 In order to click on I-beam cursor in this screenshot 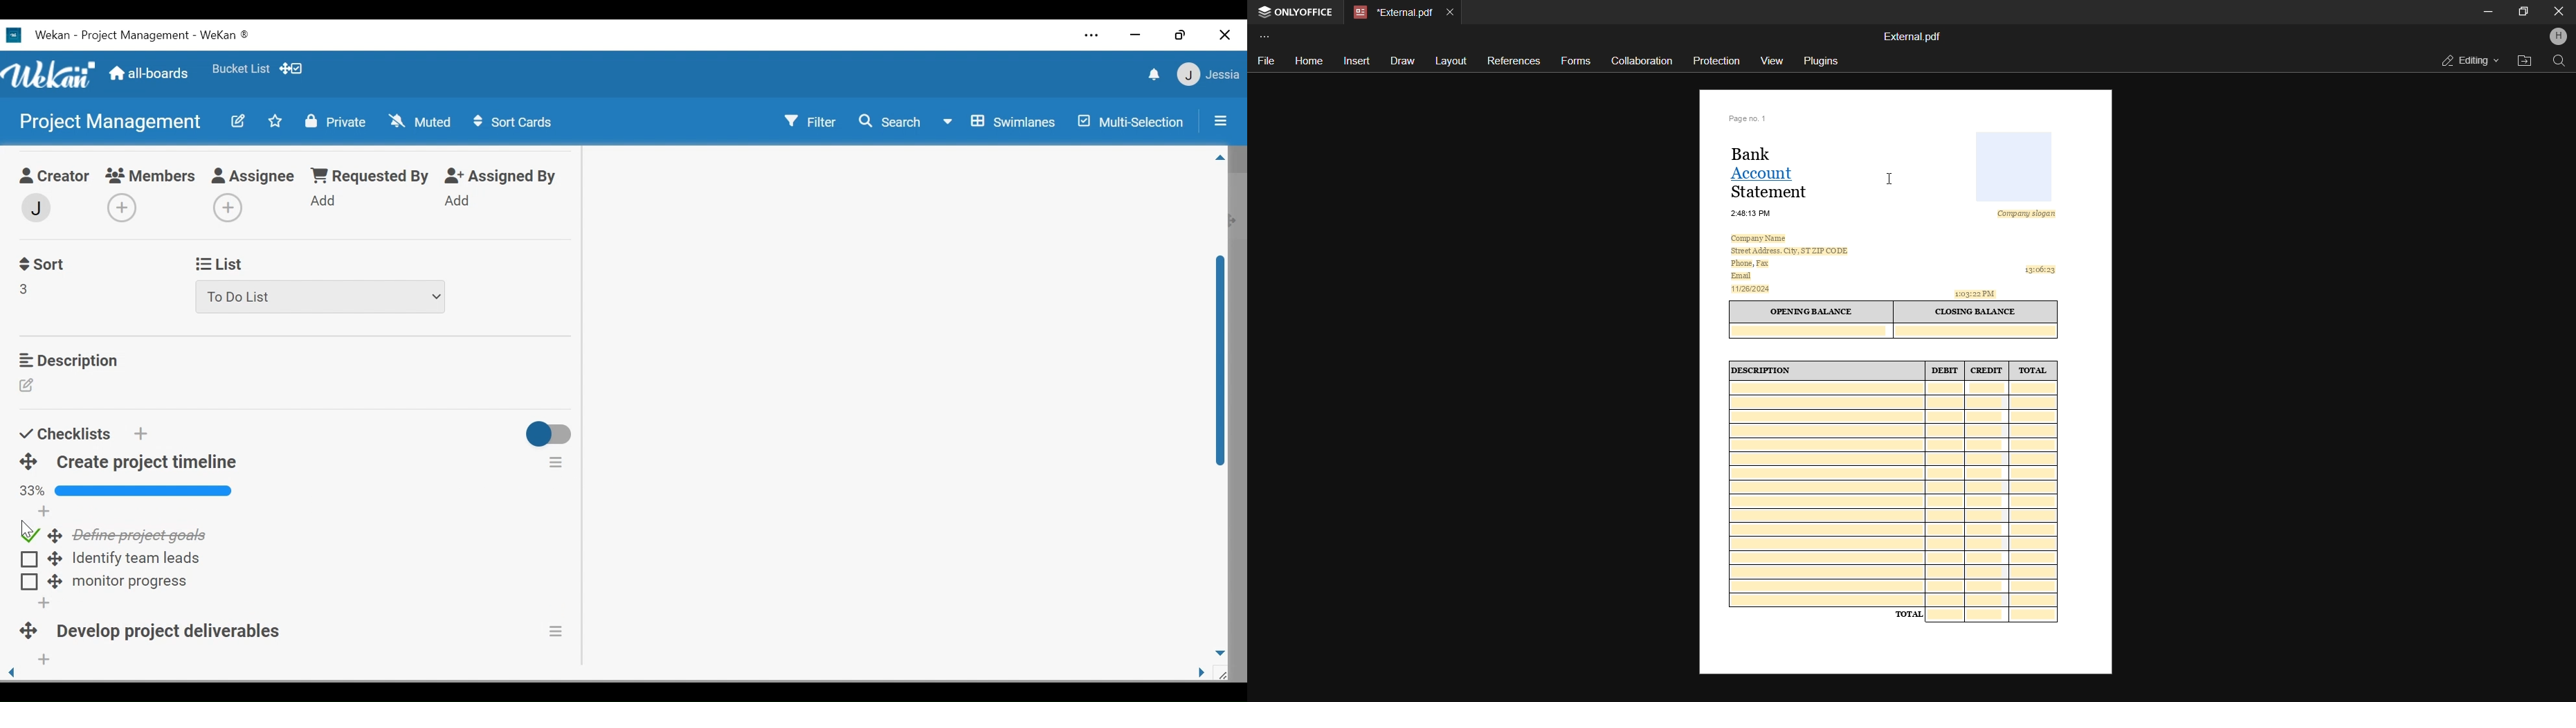, I will do `click(1891, 179)`.